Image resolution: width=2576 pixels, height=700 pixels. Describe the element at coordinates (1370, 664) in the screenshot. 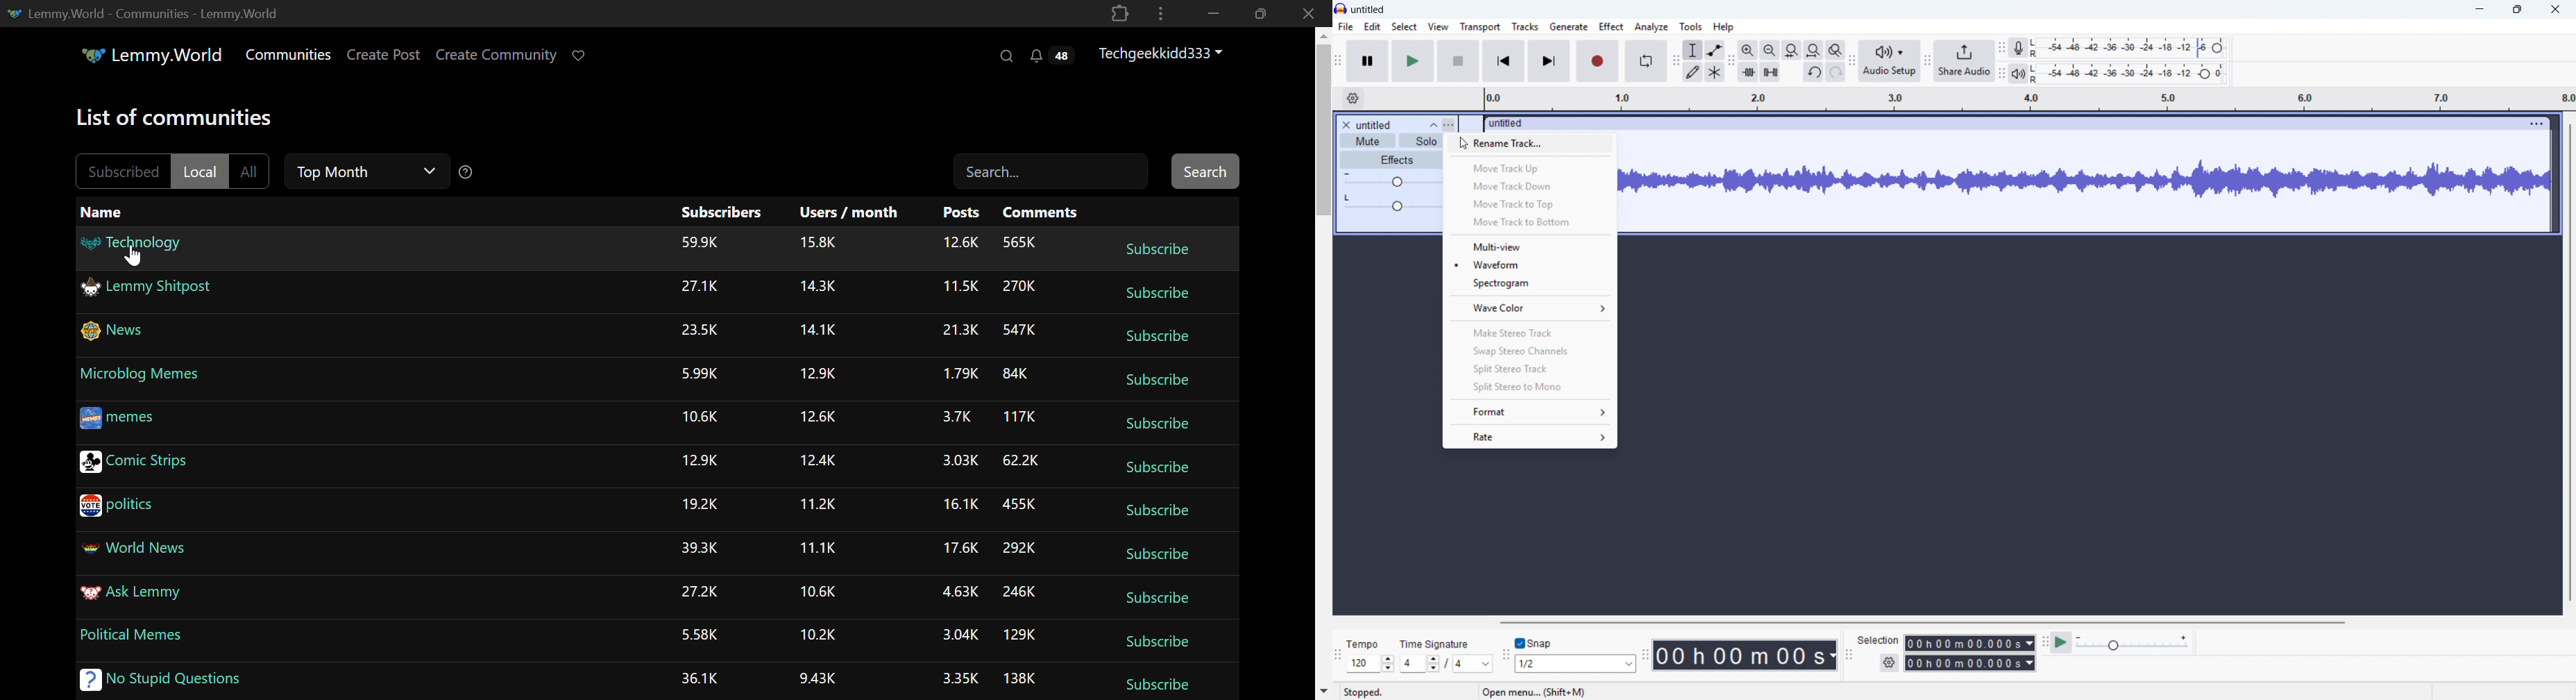

I see `Set tempo ` at that location.